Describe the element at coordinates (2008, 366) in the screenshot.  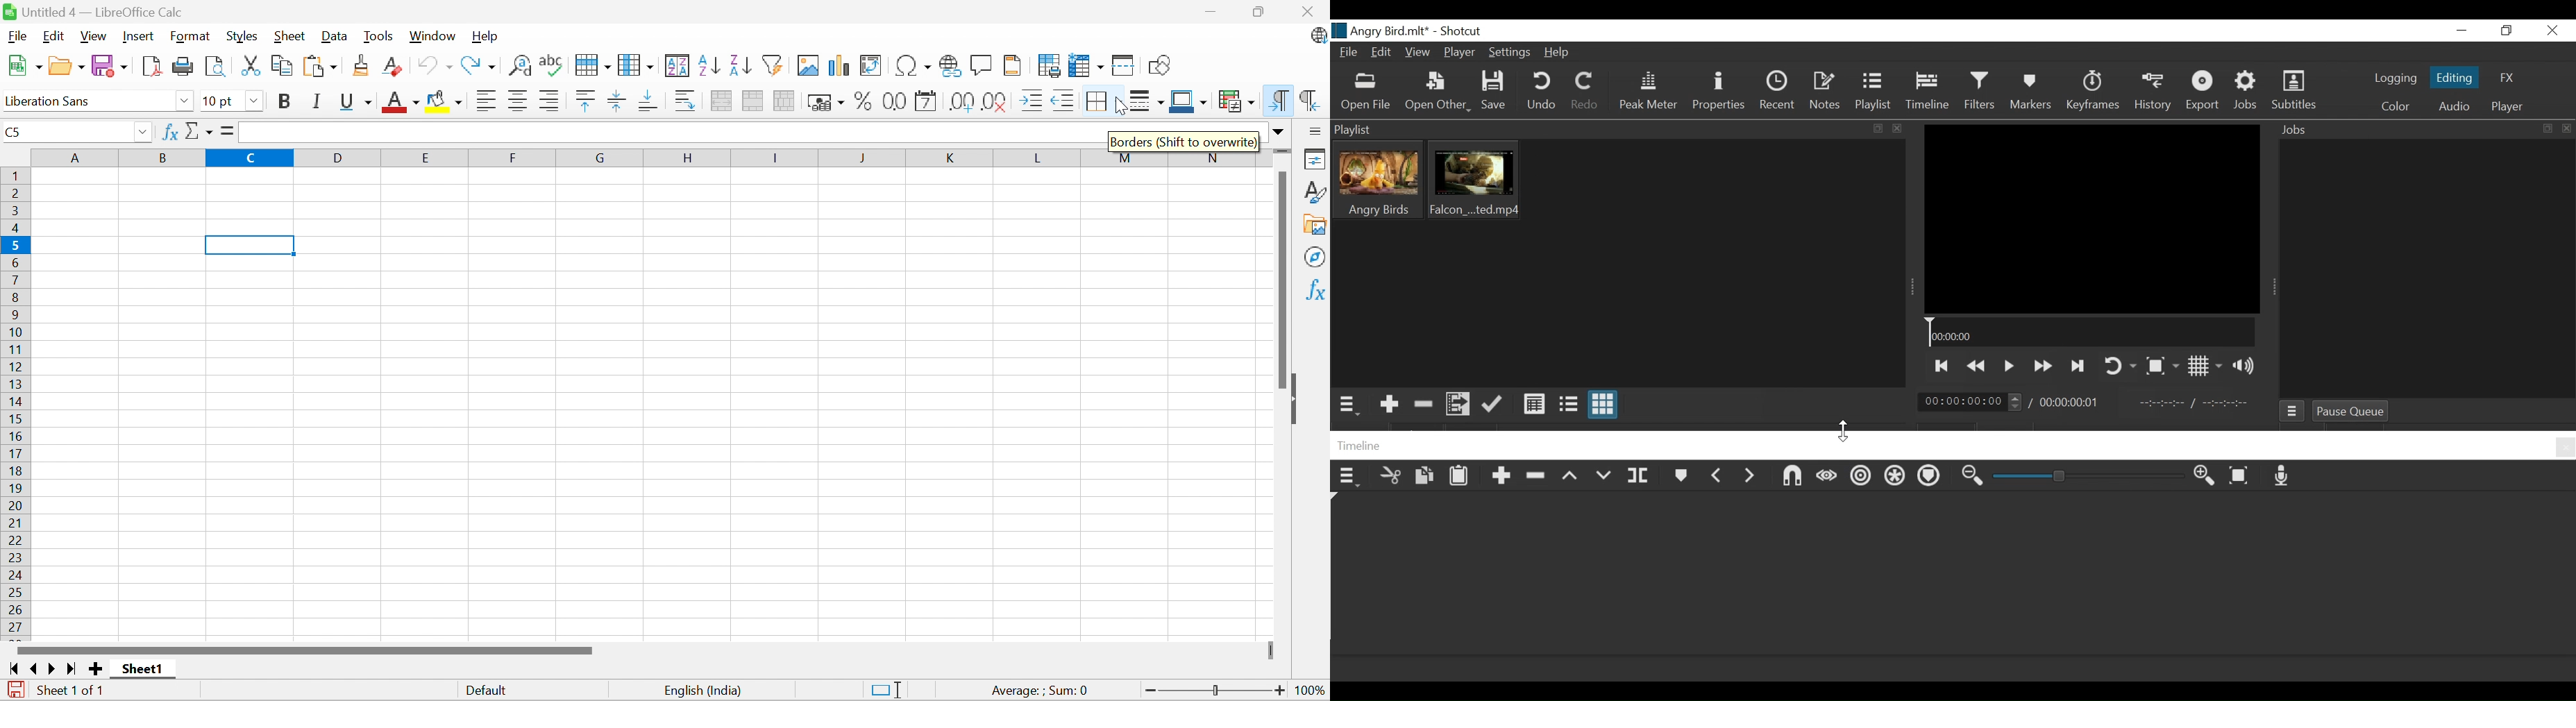
I see `Toggle play or pause (space)` at that location.